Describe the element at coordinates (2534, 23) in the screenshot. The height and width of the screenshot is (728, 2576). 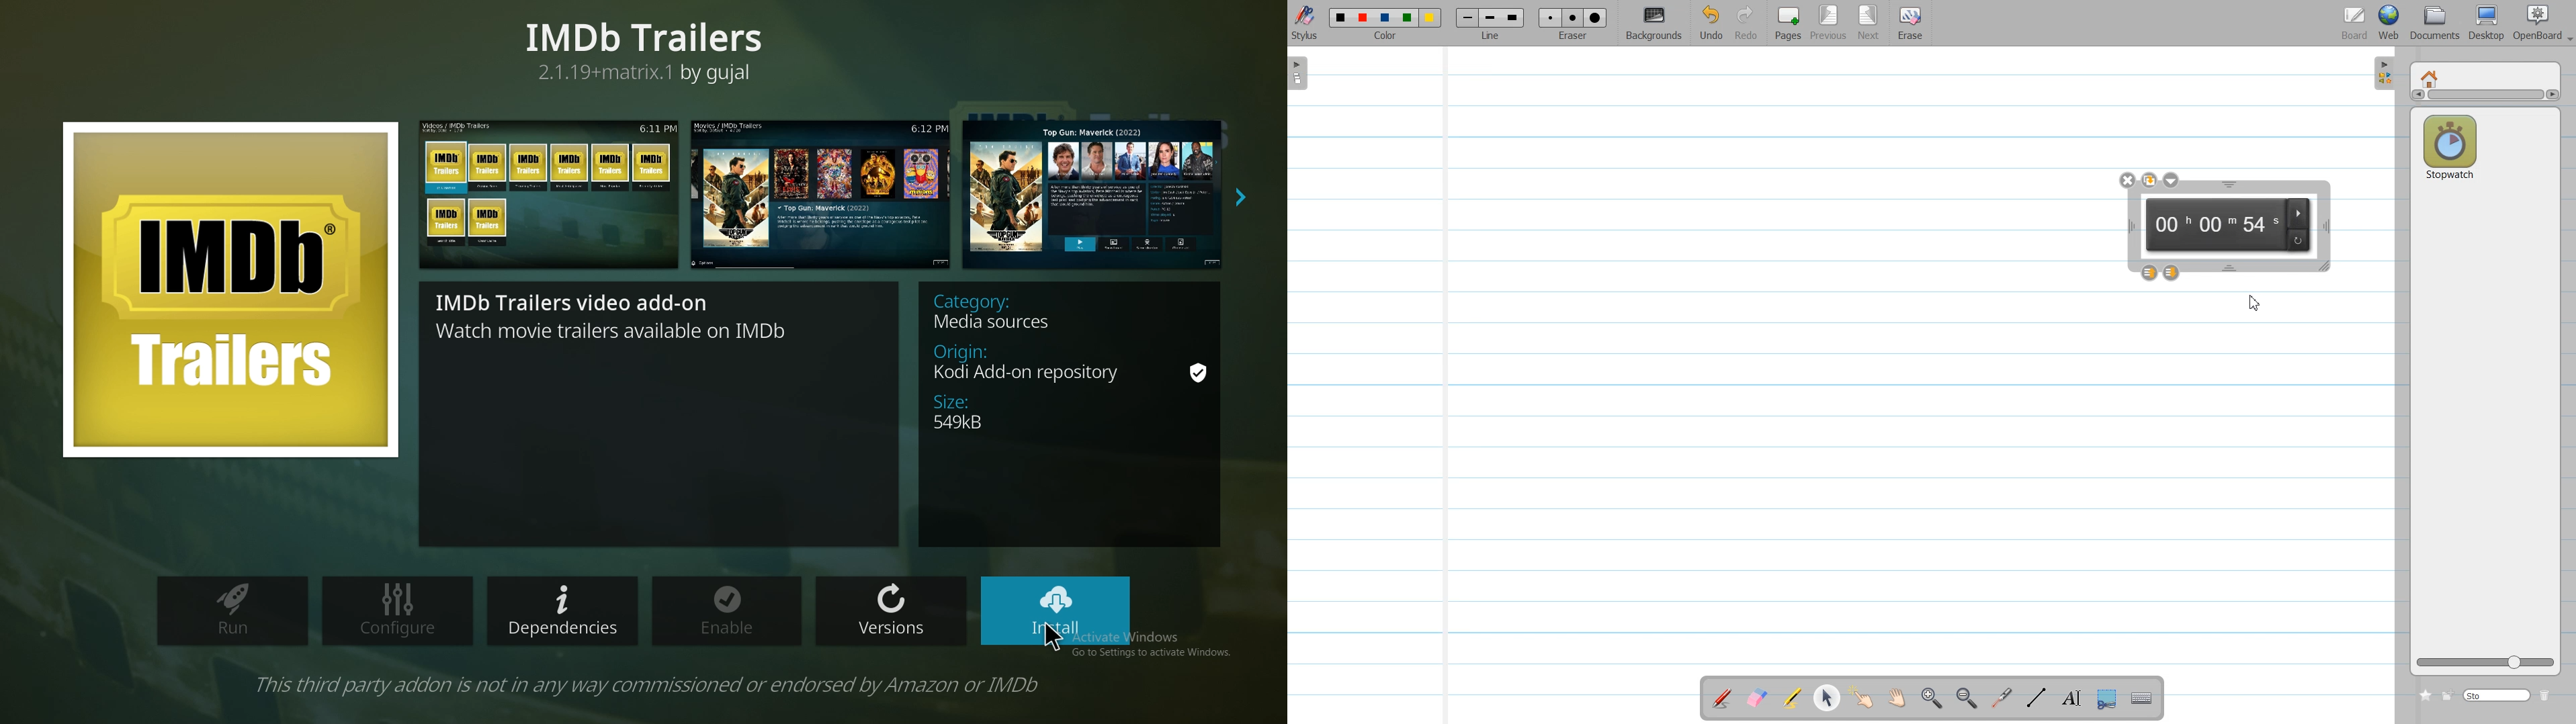
I see `OpenBoard` at that location.